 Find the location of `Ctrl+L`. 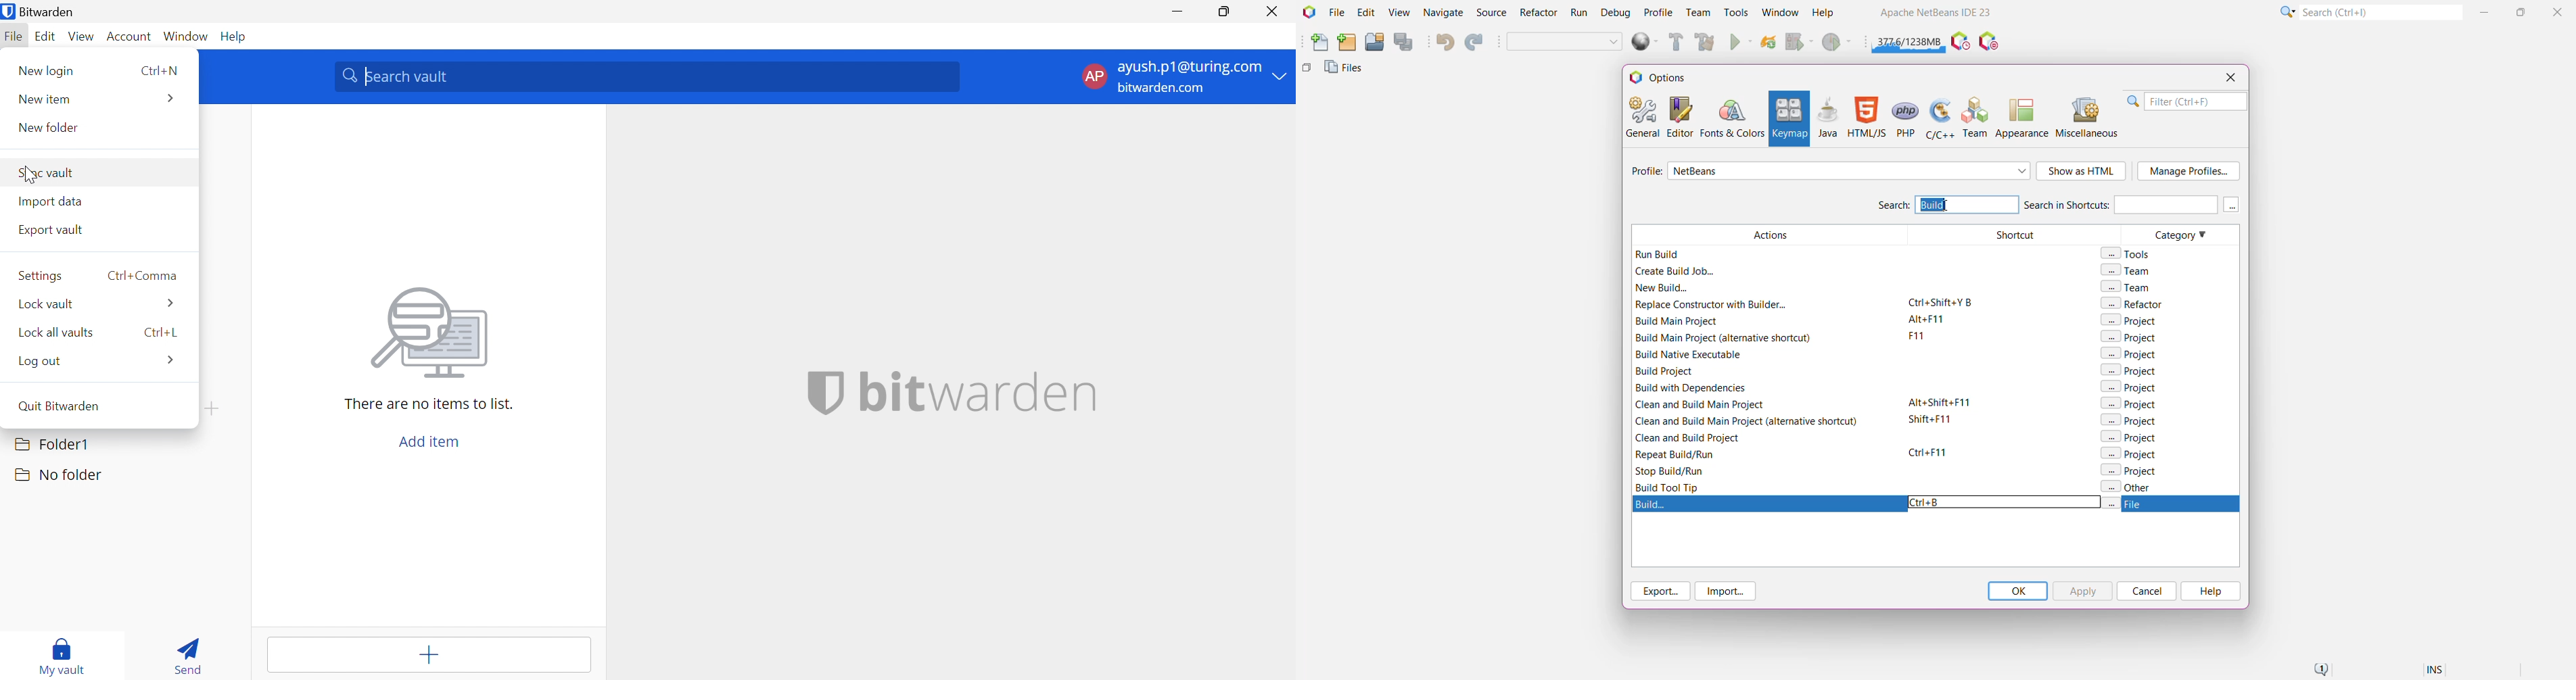

Ctrl+L is located at coordinates (162, 332).